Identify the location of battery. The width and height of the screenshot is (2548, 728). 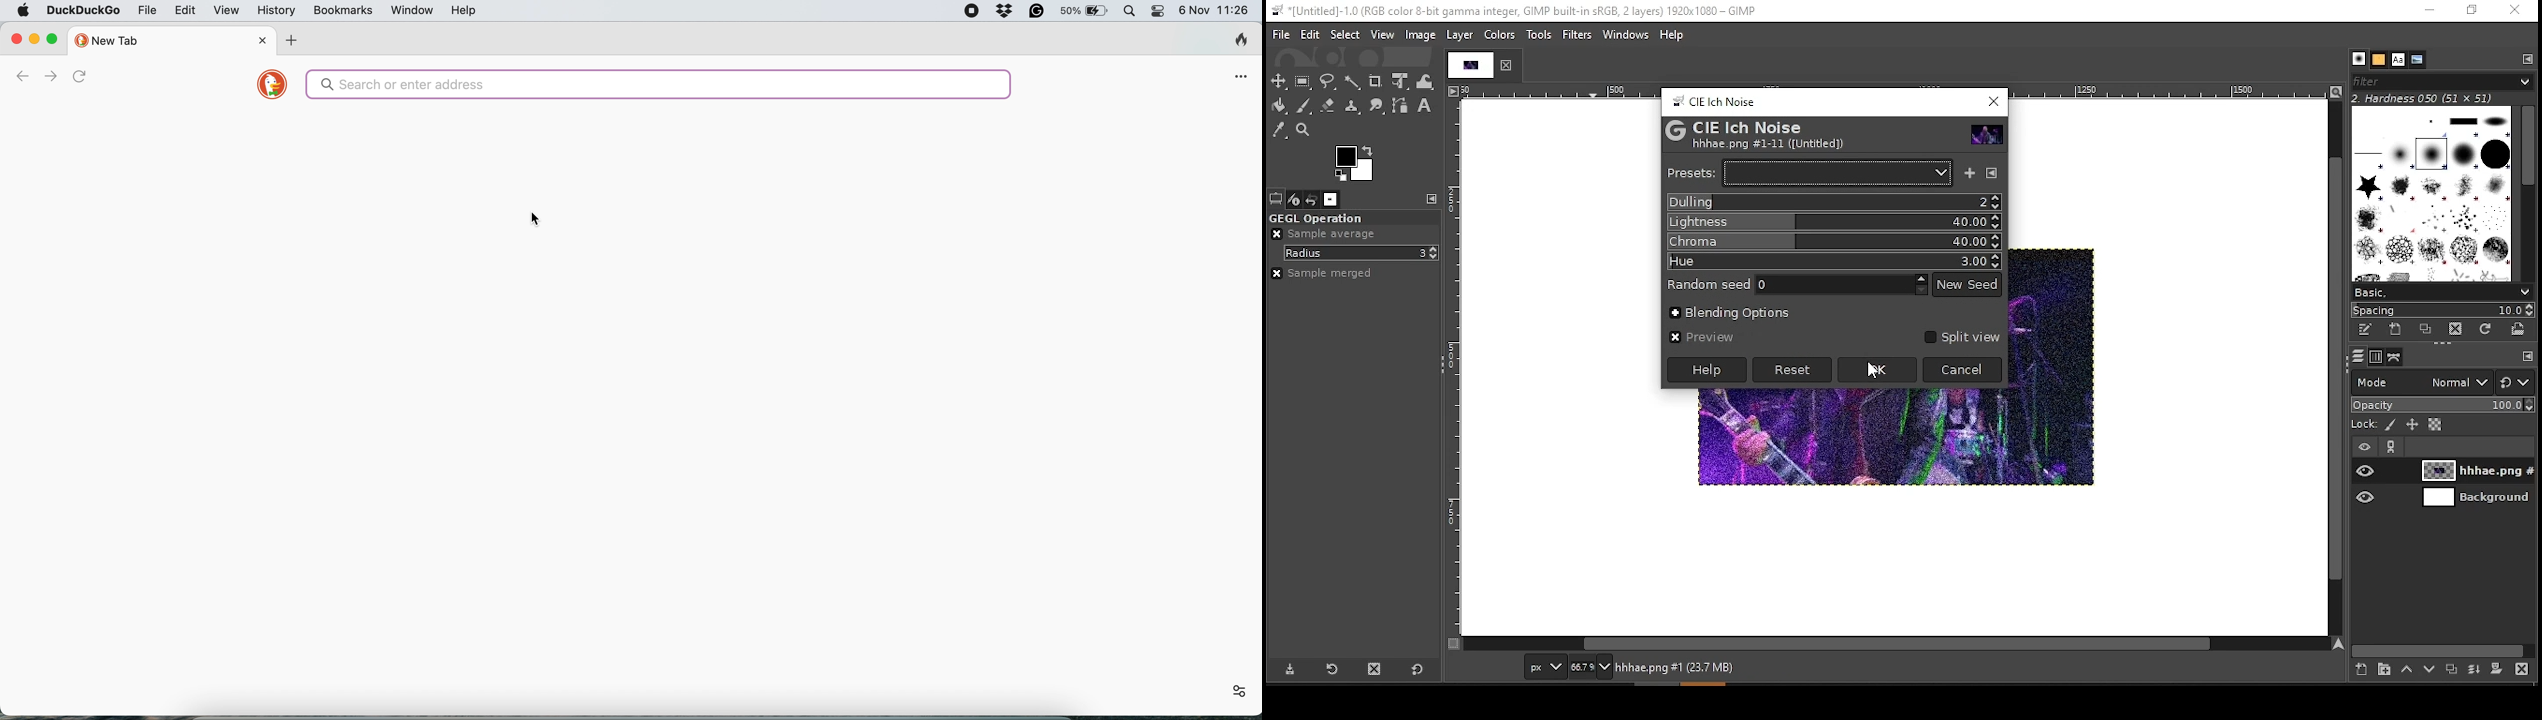
(1083, 12).